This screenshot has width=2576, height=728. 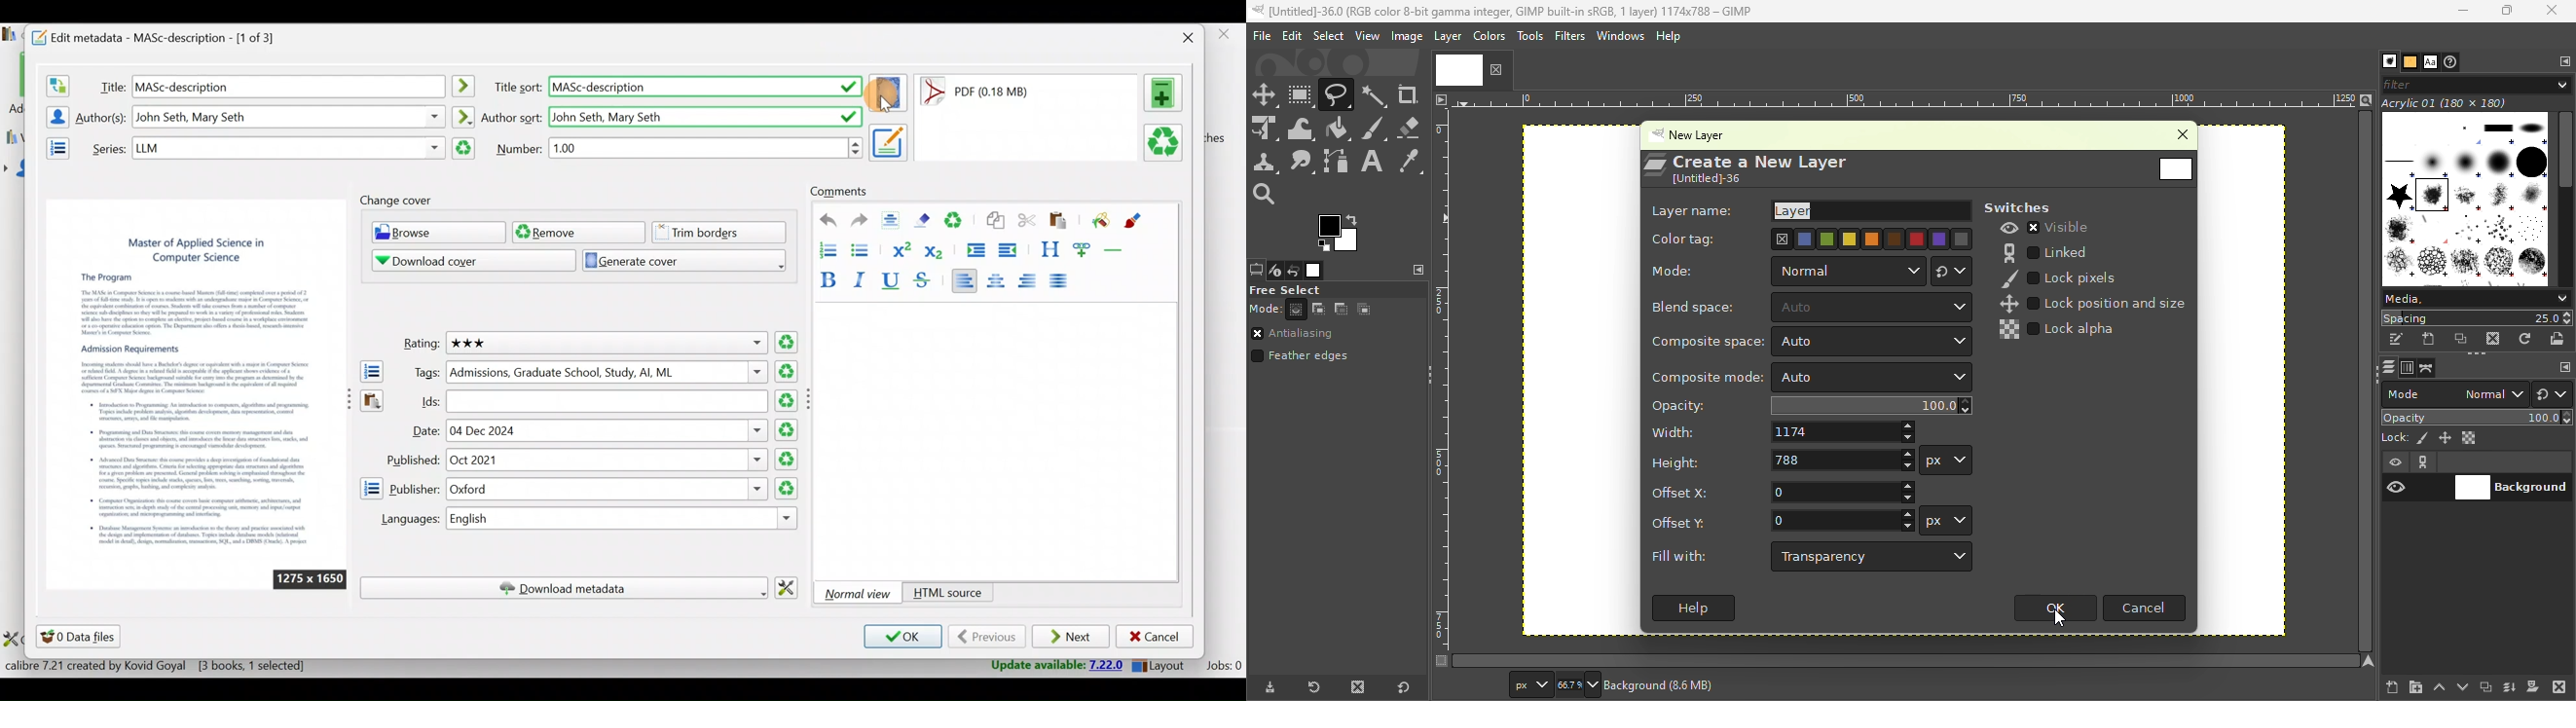 What do you see at coordinates (606, 489) in the screenshot?
I see `` at bounding box center [606, 489].